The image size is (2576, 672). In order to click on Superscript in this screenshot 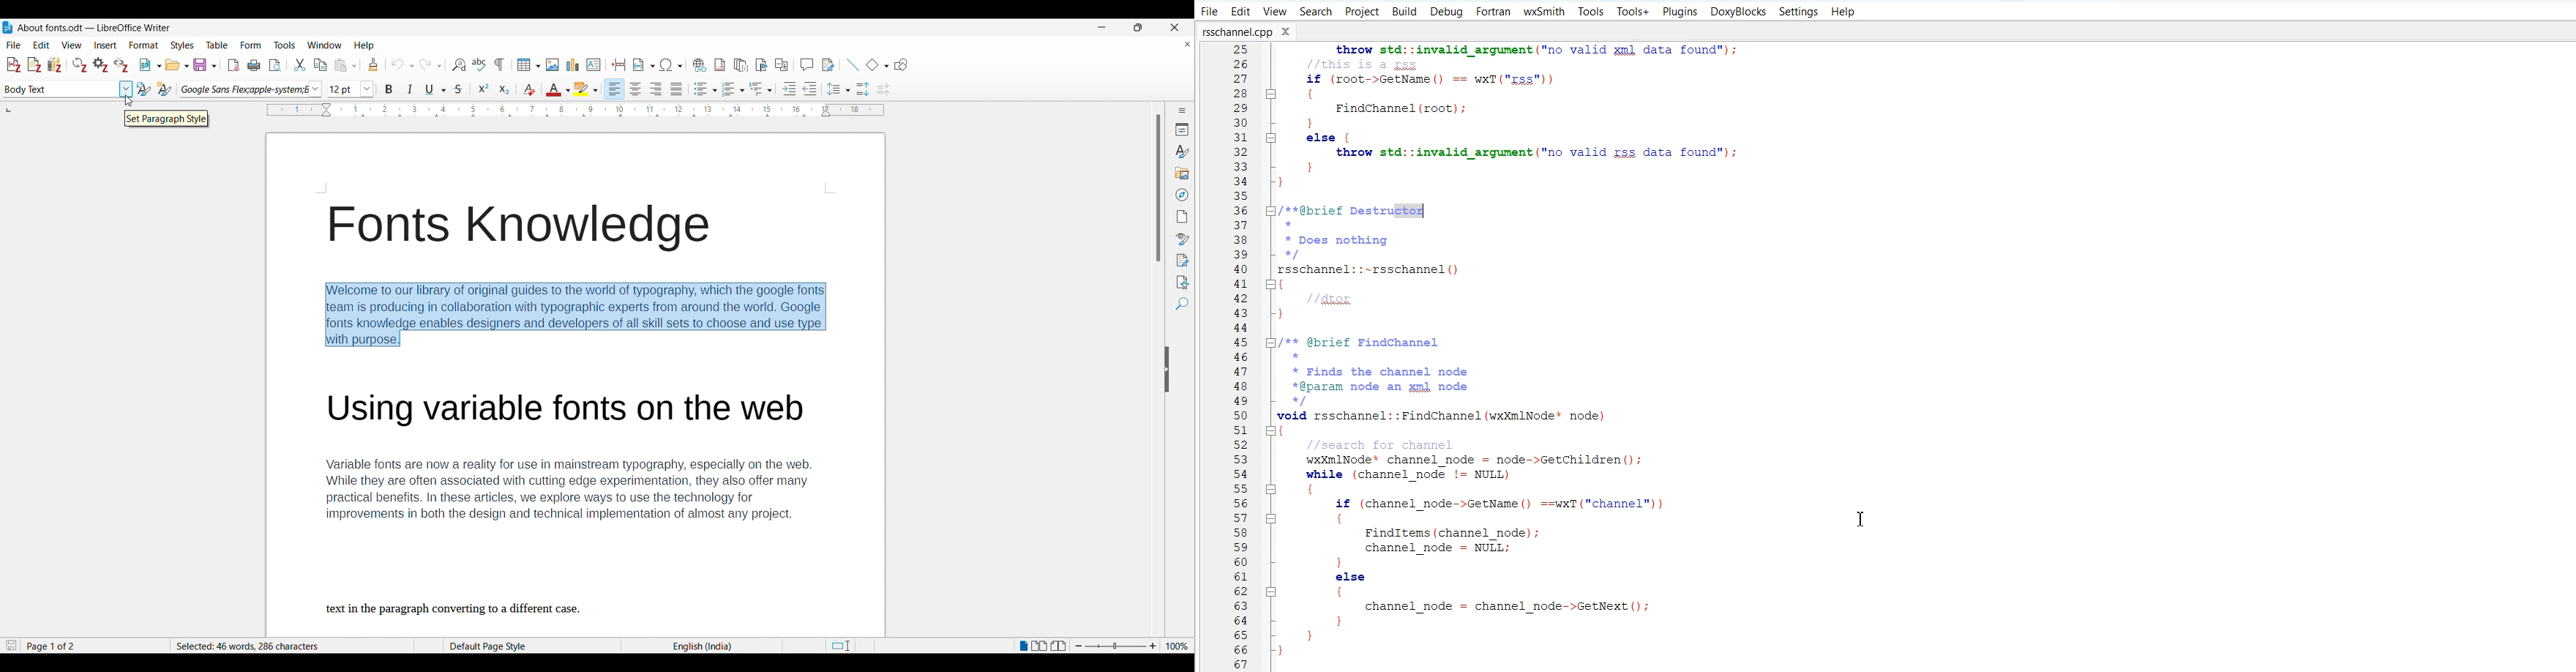, I will do `click(484, 88)`.